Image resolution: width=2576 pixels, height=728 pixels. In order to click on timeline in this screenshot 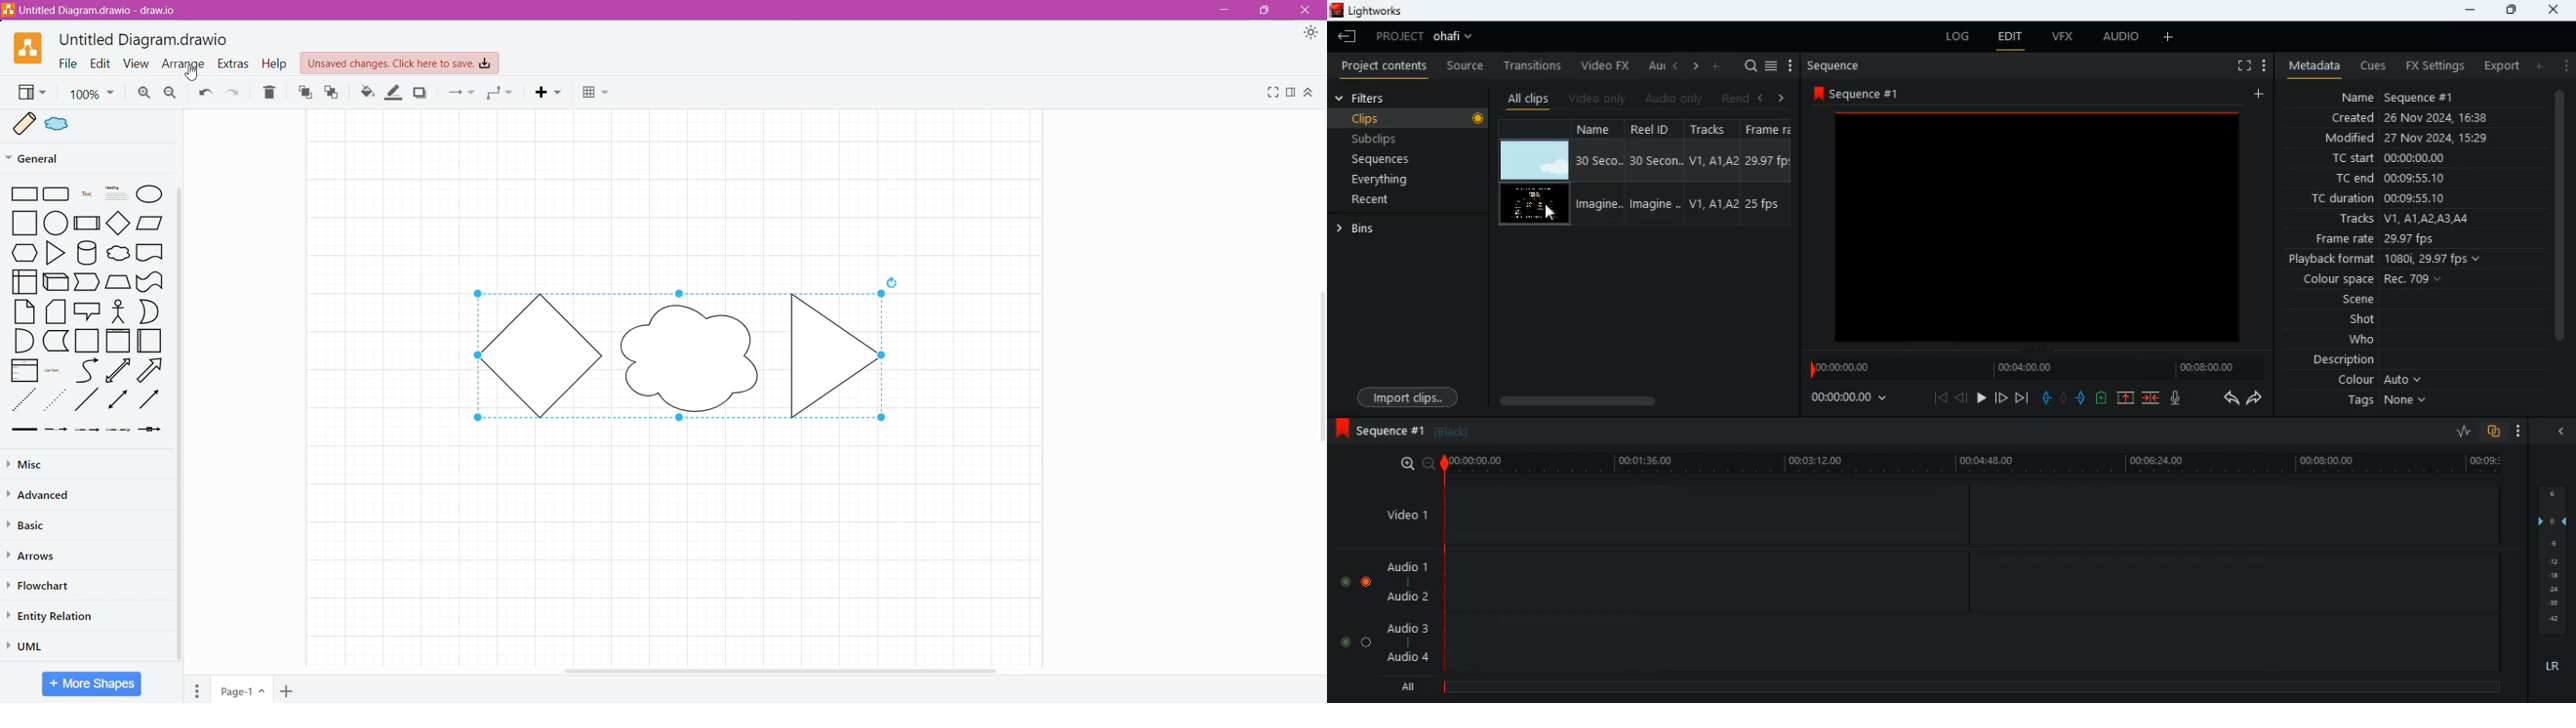, I will do `click(2033, 368)`.